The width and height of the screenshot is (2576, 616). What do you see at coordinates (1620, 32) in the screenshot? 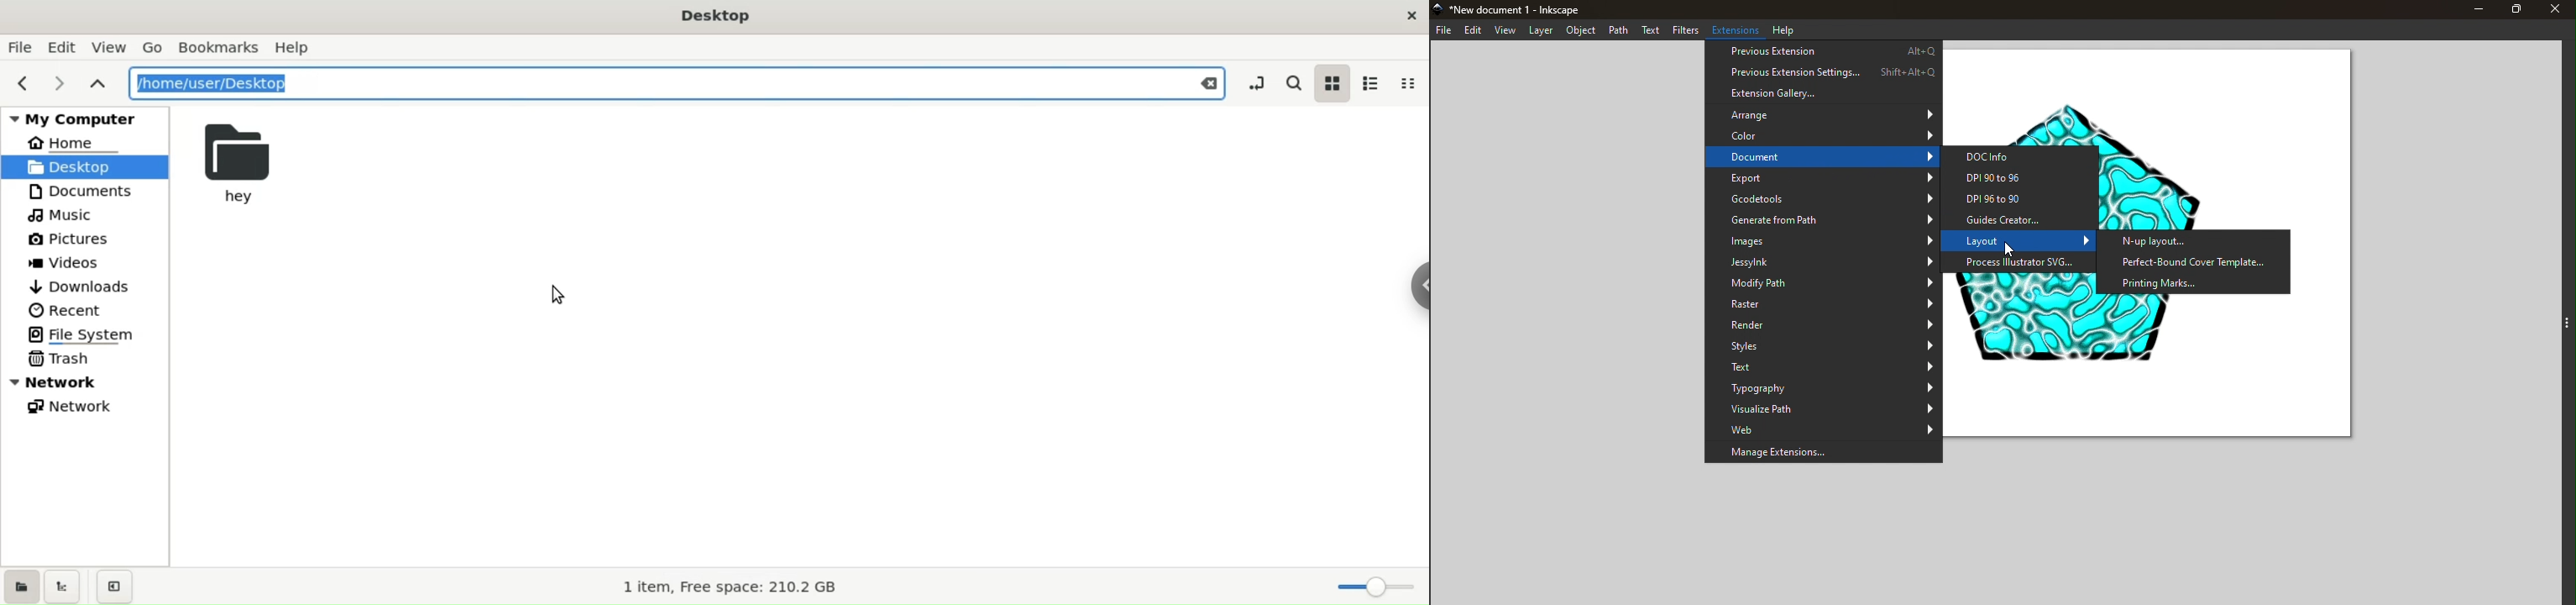
I see `Path` at bounding box center [1620, 32].